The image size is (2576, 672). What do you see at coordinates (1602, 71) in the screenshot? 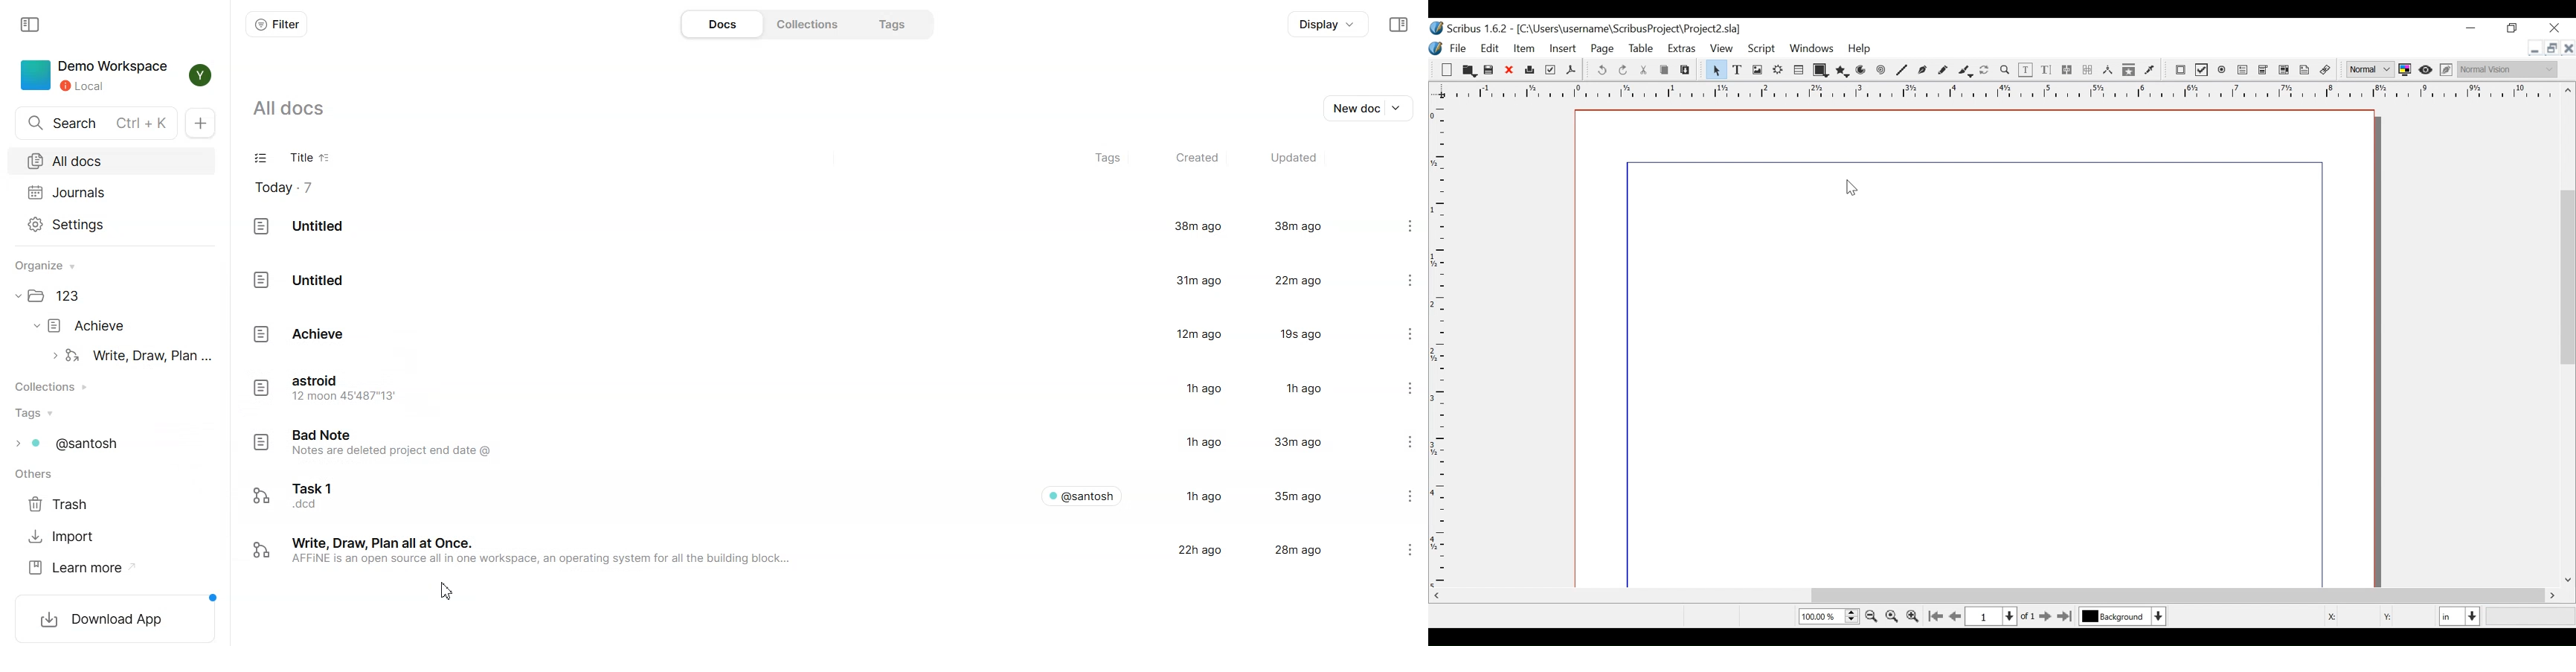
I see `undo` at bounding box center [1602, 71].